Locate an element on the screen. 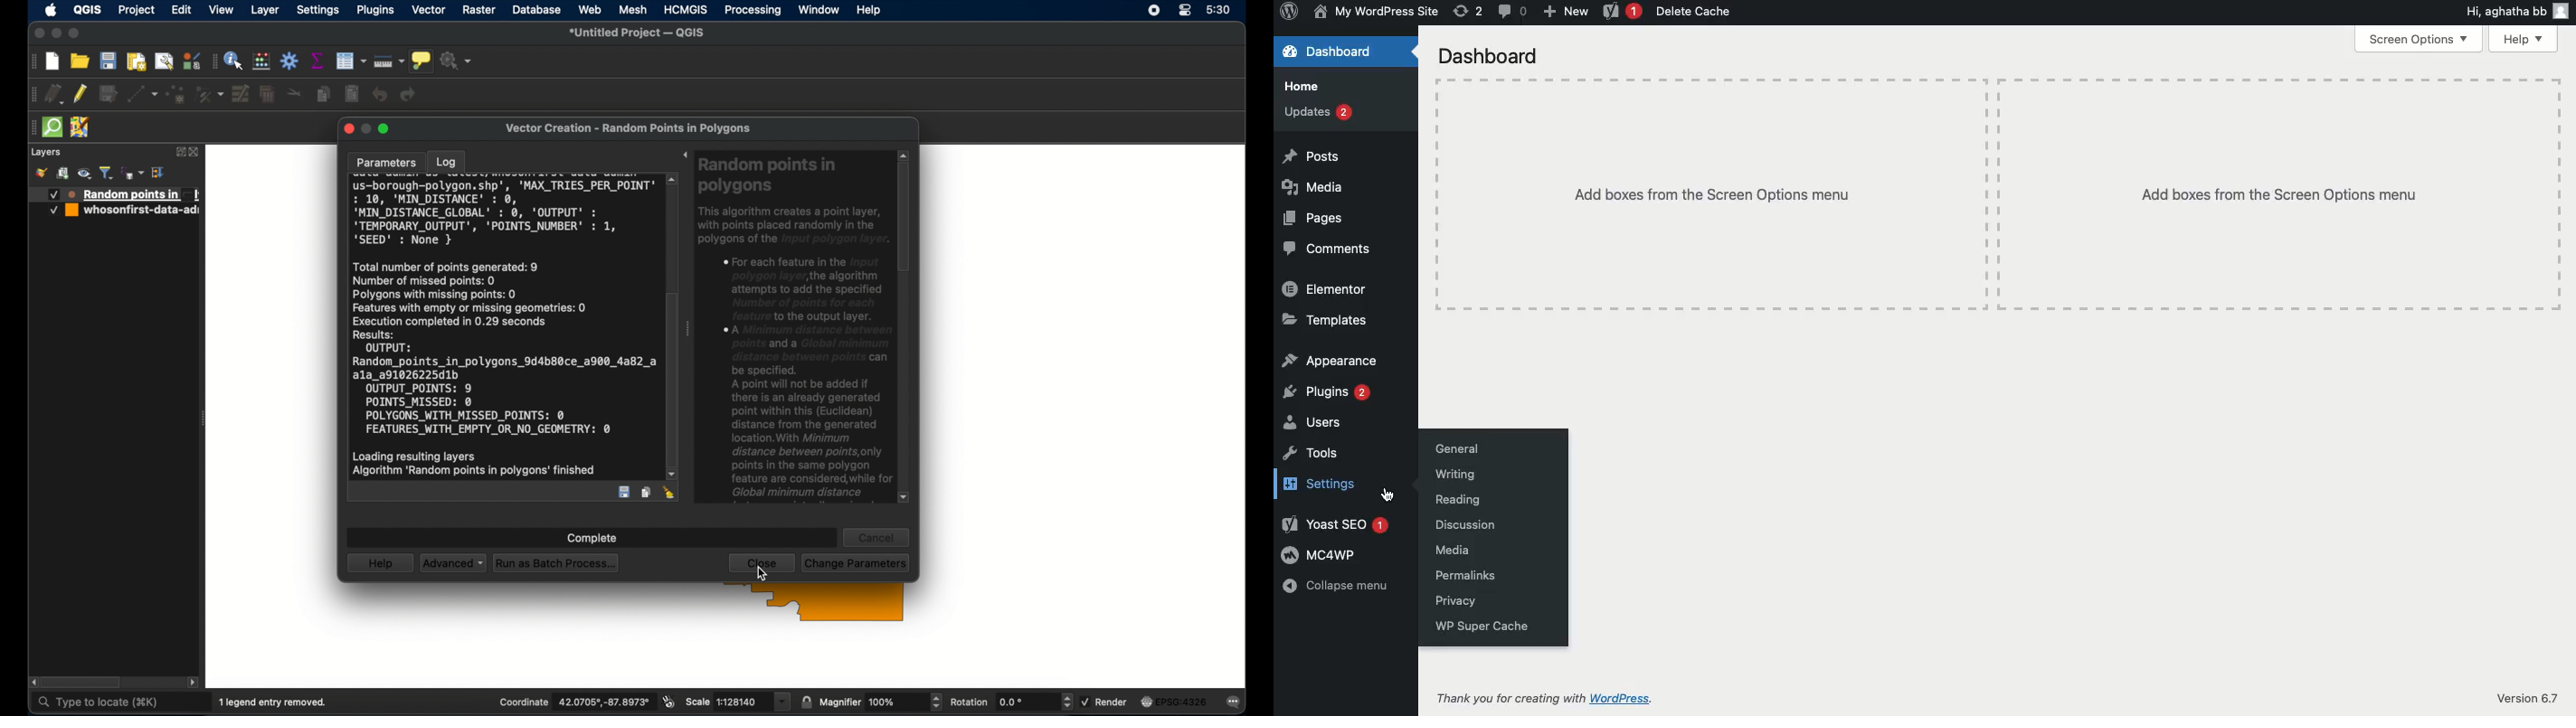 This screenshot has width=2576, height=728. scroll up arrow is located at coordinates (904, 154).